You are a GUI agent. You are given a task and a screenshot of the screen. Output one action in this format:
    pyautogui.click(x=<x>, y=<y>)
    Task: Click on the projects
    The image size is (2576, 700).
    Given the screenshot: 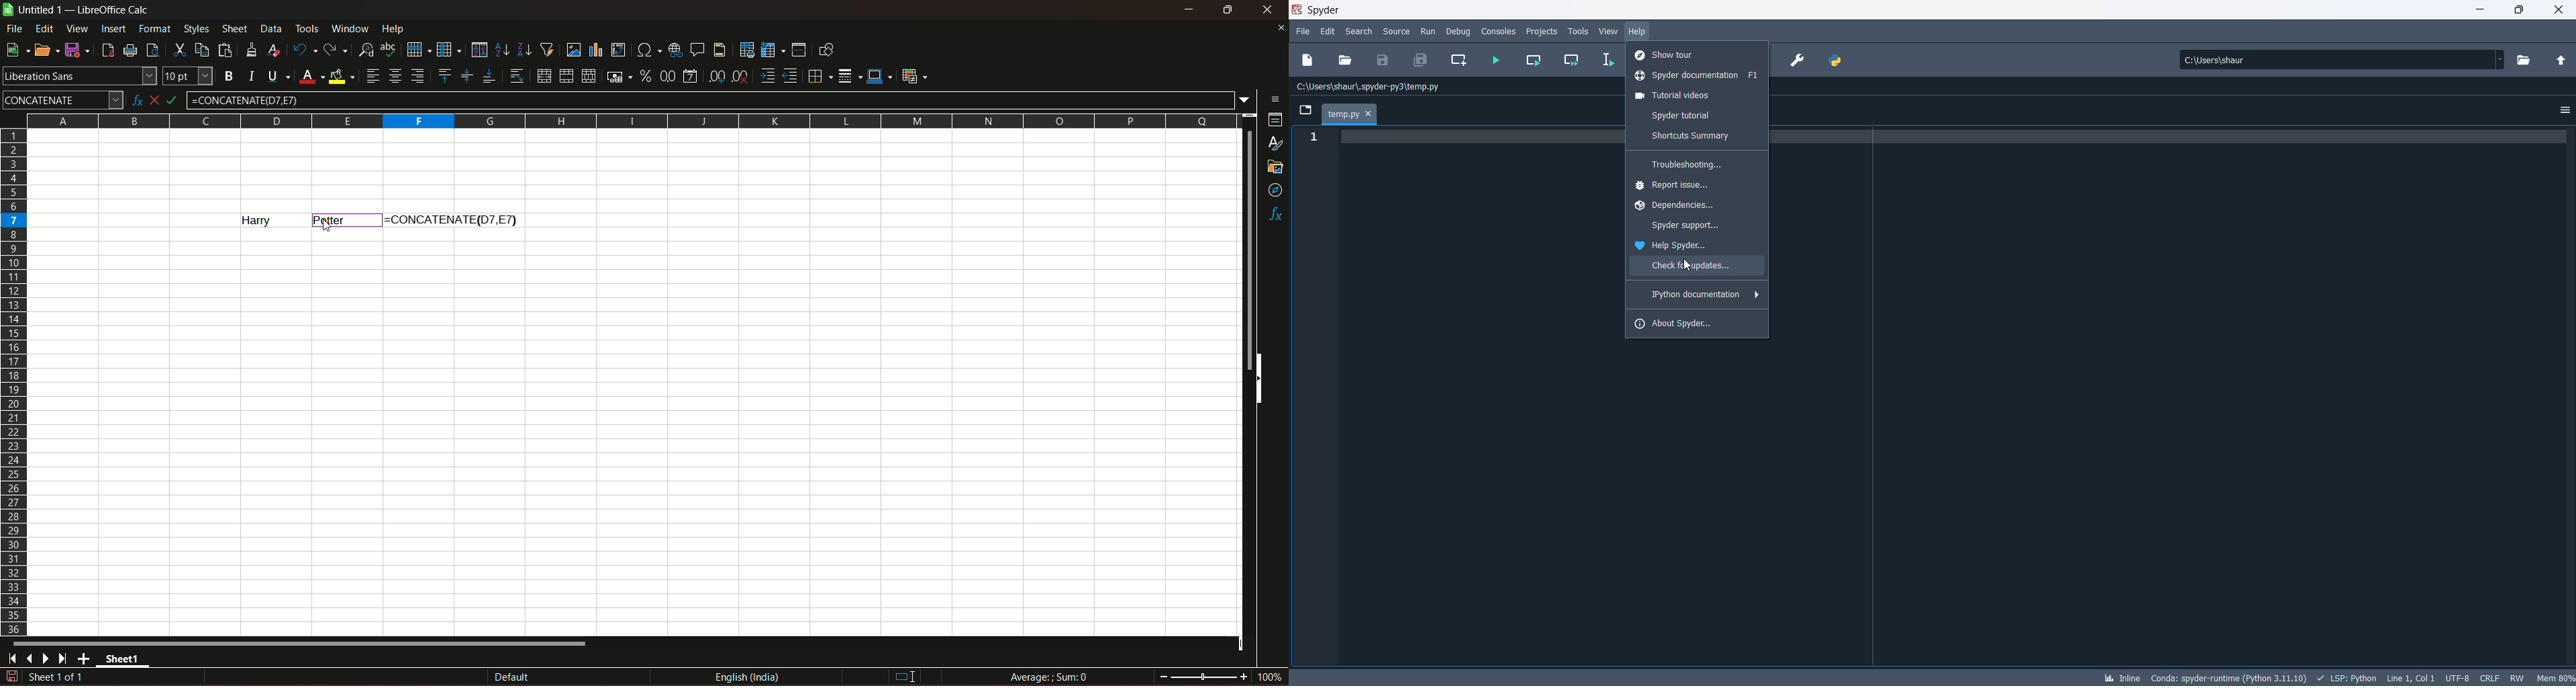 What is the action you would take?
    pyautogui.click(x=1542, y=32)
    